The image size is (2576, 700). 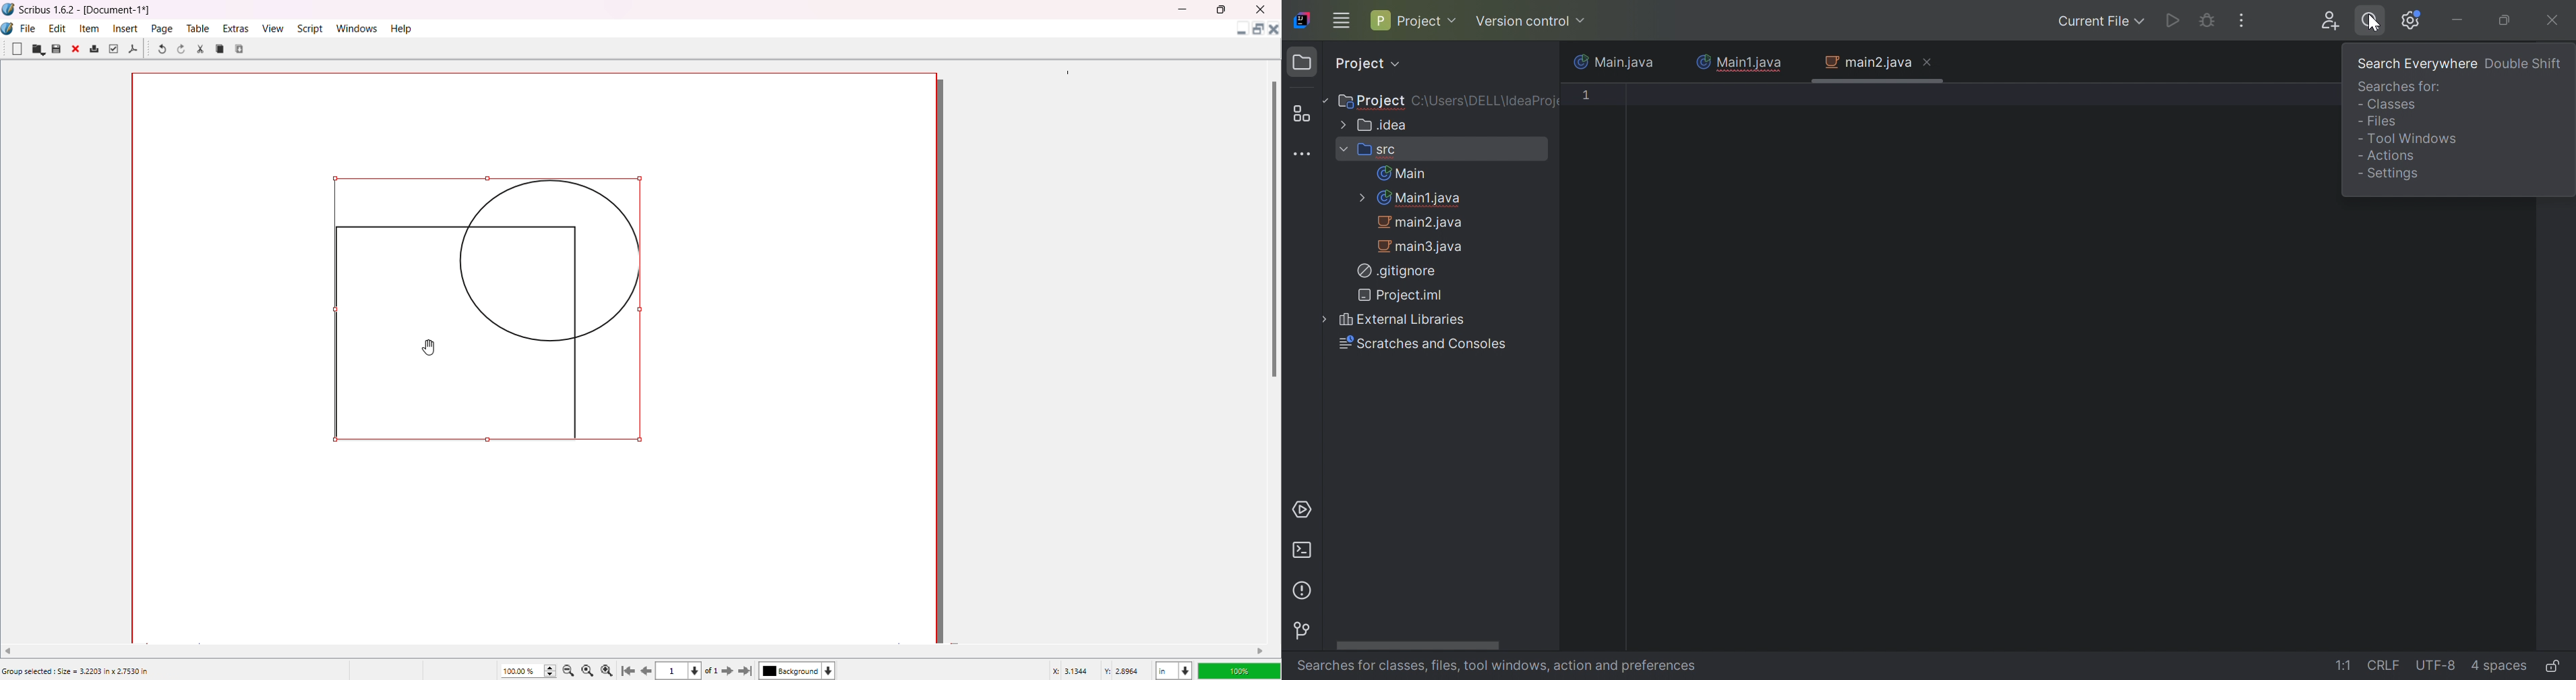 I want to click on File, so click(x=29, y=27).